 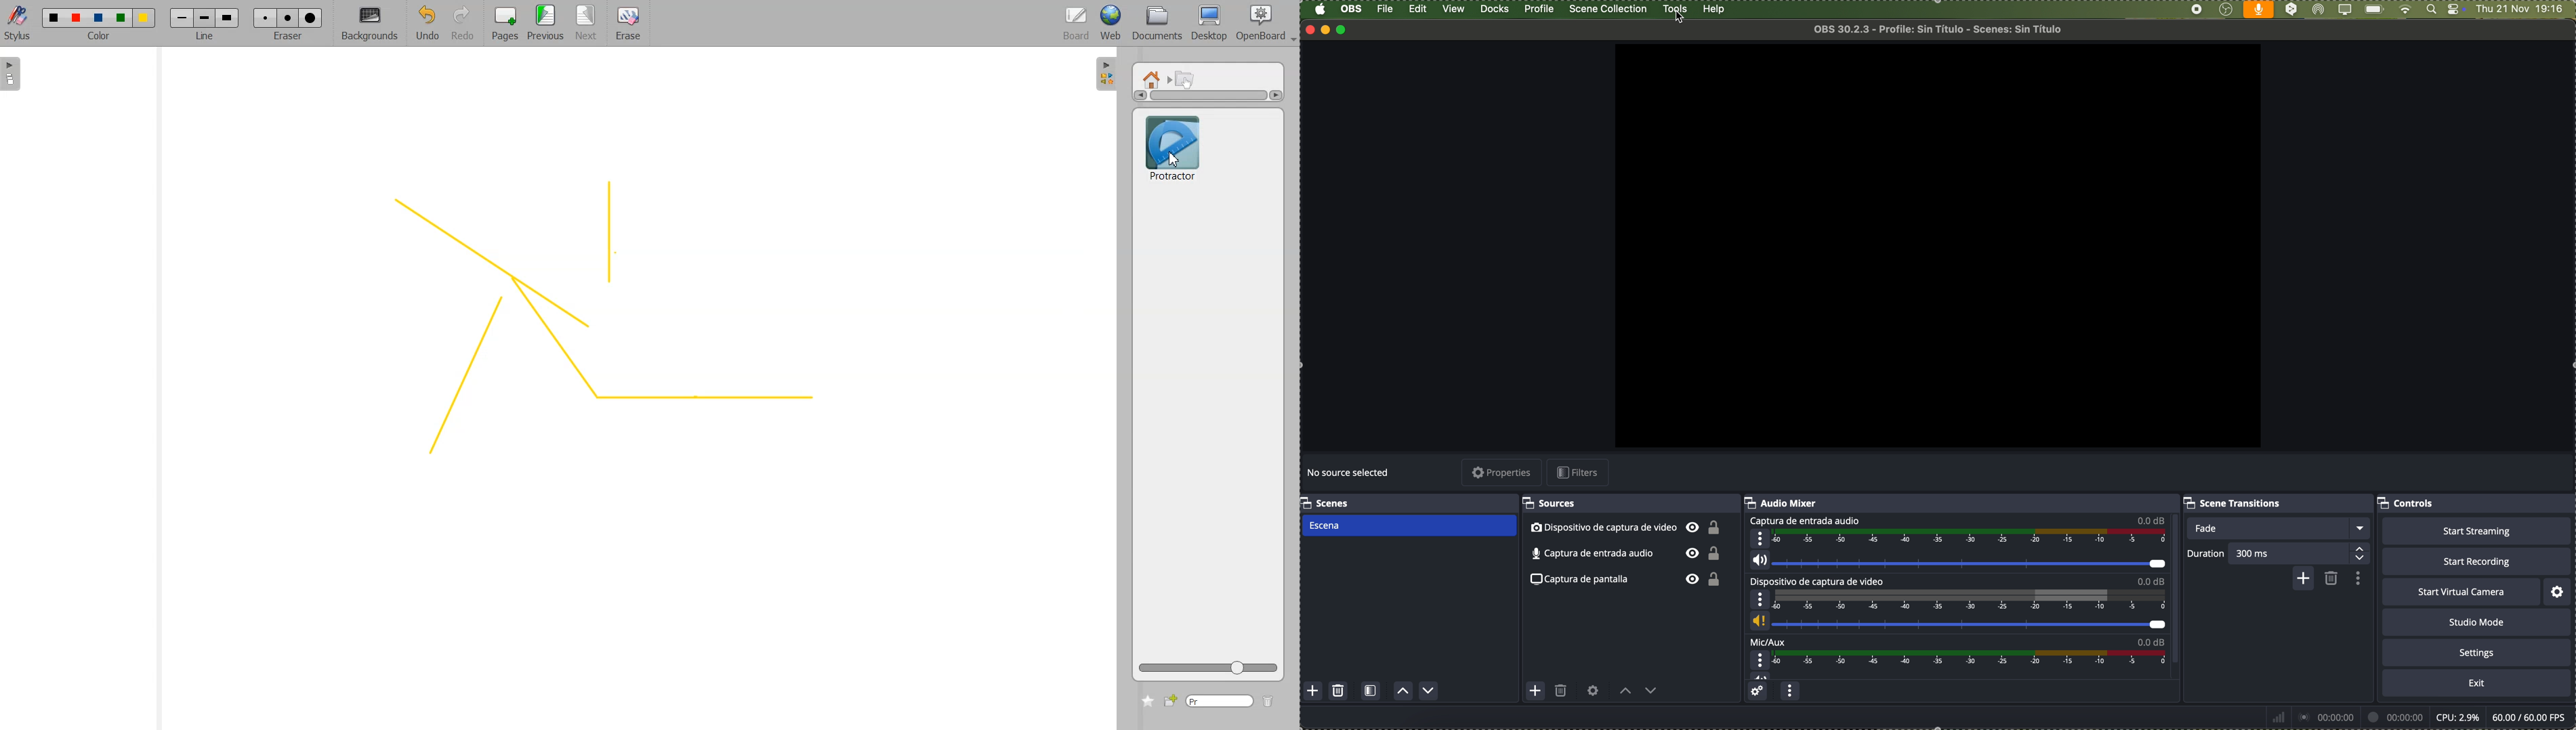 I want to click on OBS Studio, so click(x=2226, y=10).